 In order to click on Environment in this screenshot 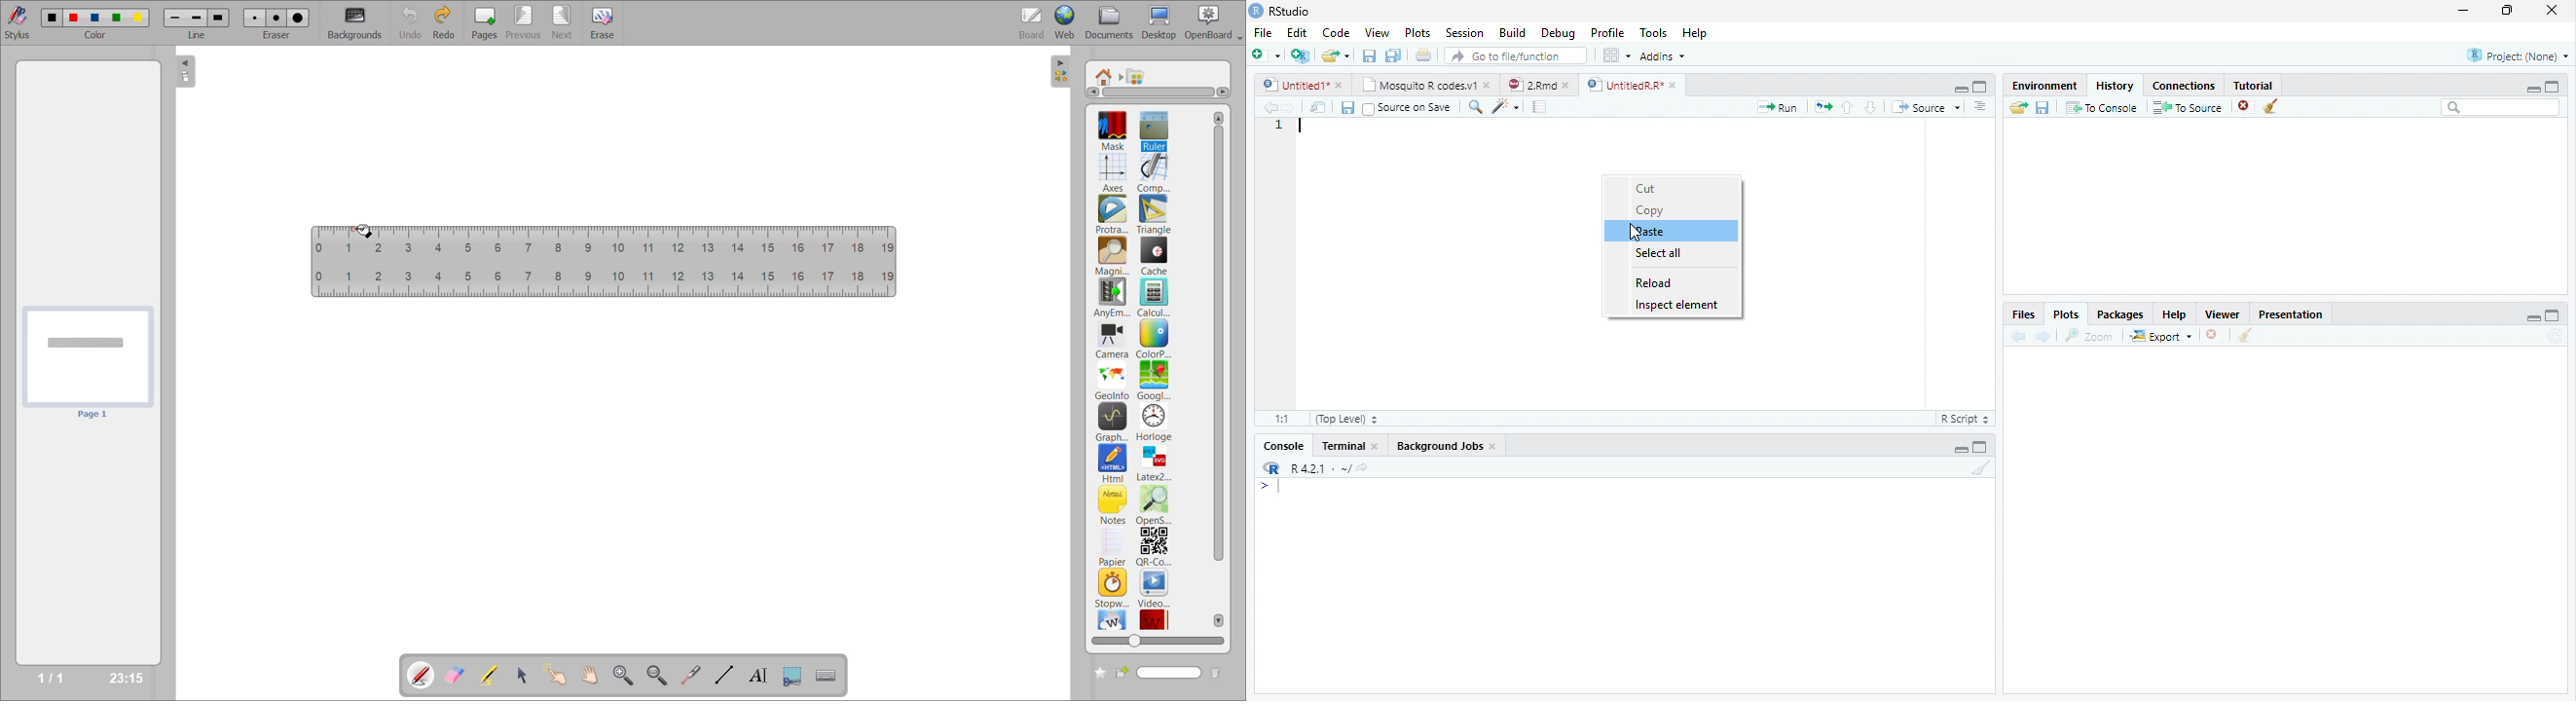, I will do `click(2042, 86)`.